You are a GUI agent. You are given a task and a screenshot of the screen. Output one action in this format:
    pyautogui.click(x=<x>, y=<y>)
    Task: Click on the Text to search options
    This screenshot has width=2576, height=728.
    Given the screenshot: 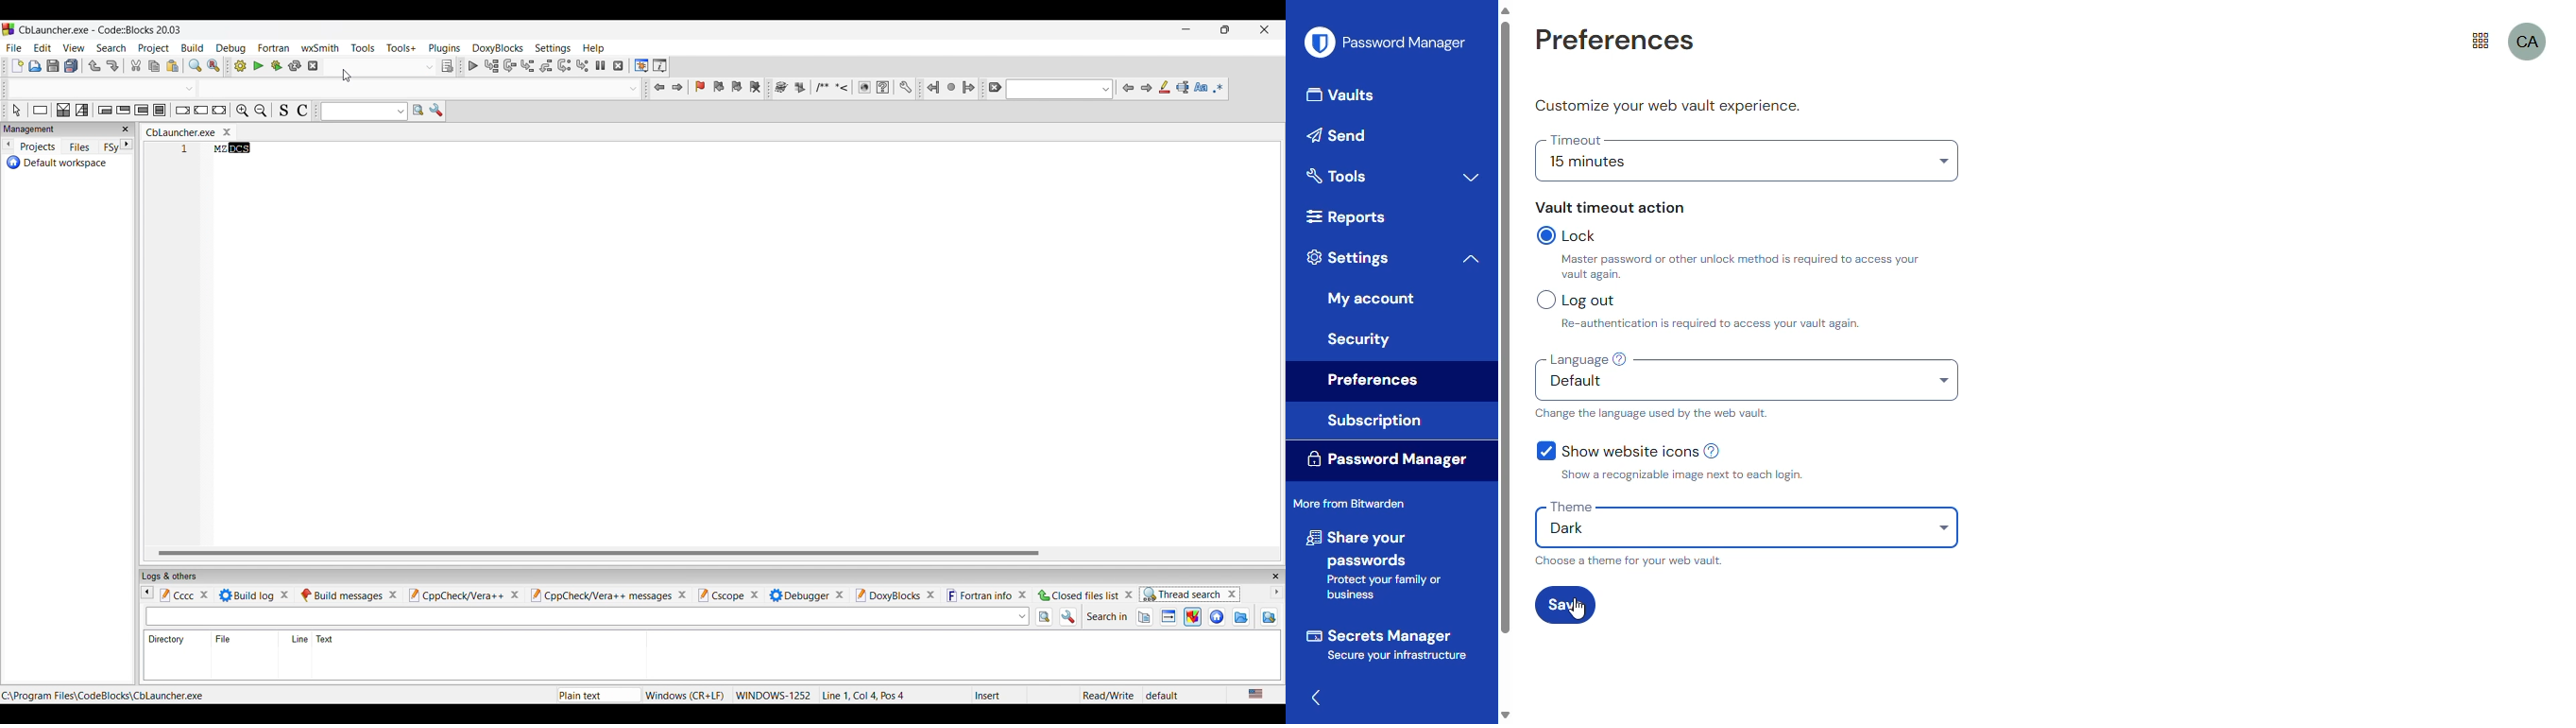 What is the action you would take?
    pyautogui.click(x=401, y=111)
    